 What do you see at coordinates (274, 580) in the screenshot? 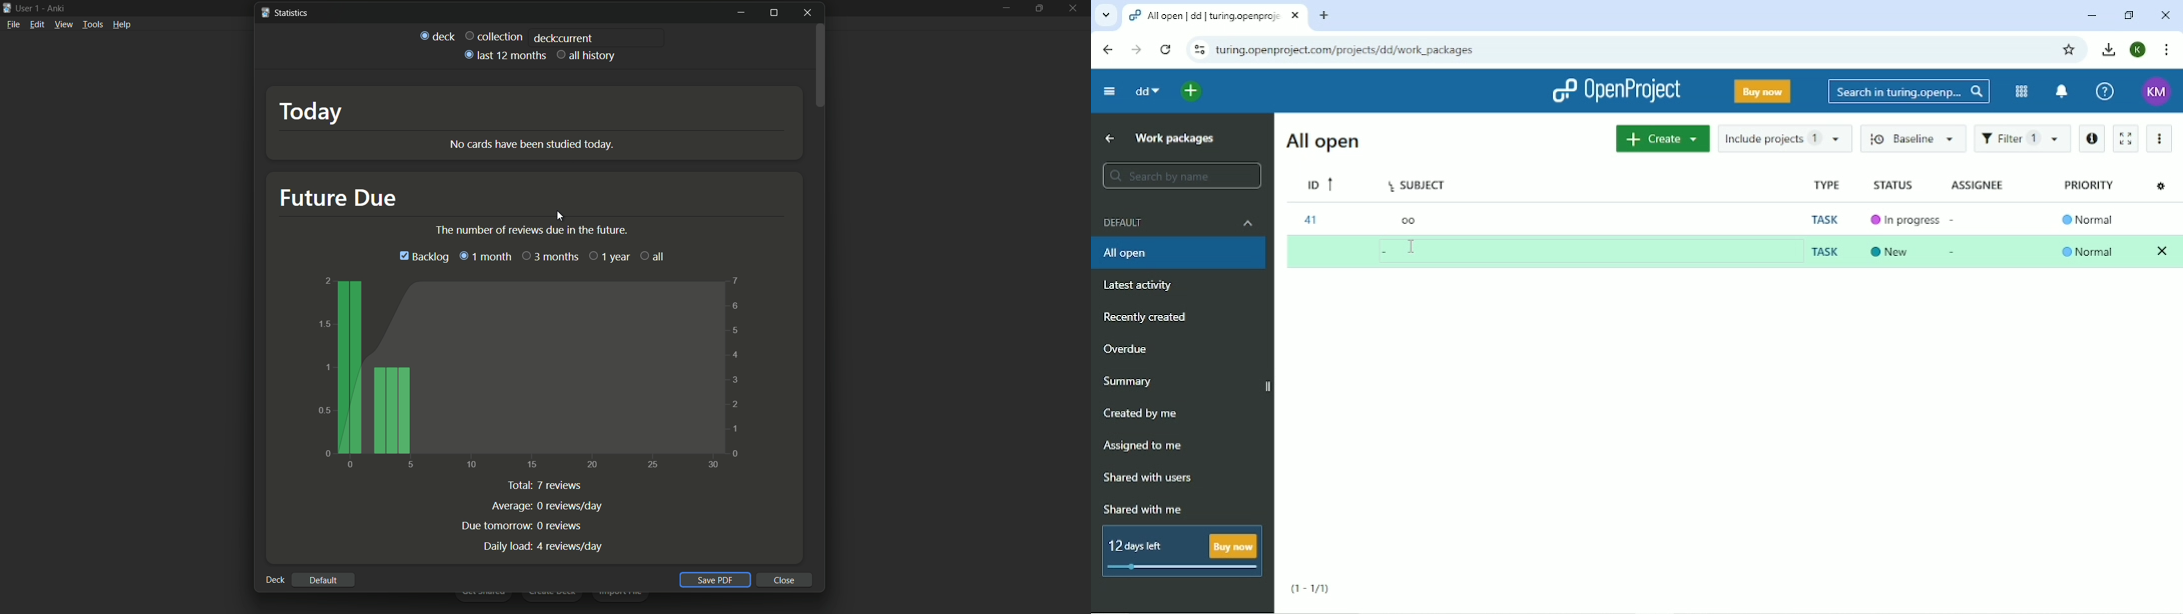
I see `deck` at bounding box center [274, 580].